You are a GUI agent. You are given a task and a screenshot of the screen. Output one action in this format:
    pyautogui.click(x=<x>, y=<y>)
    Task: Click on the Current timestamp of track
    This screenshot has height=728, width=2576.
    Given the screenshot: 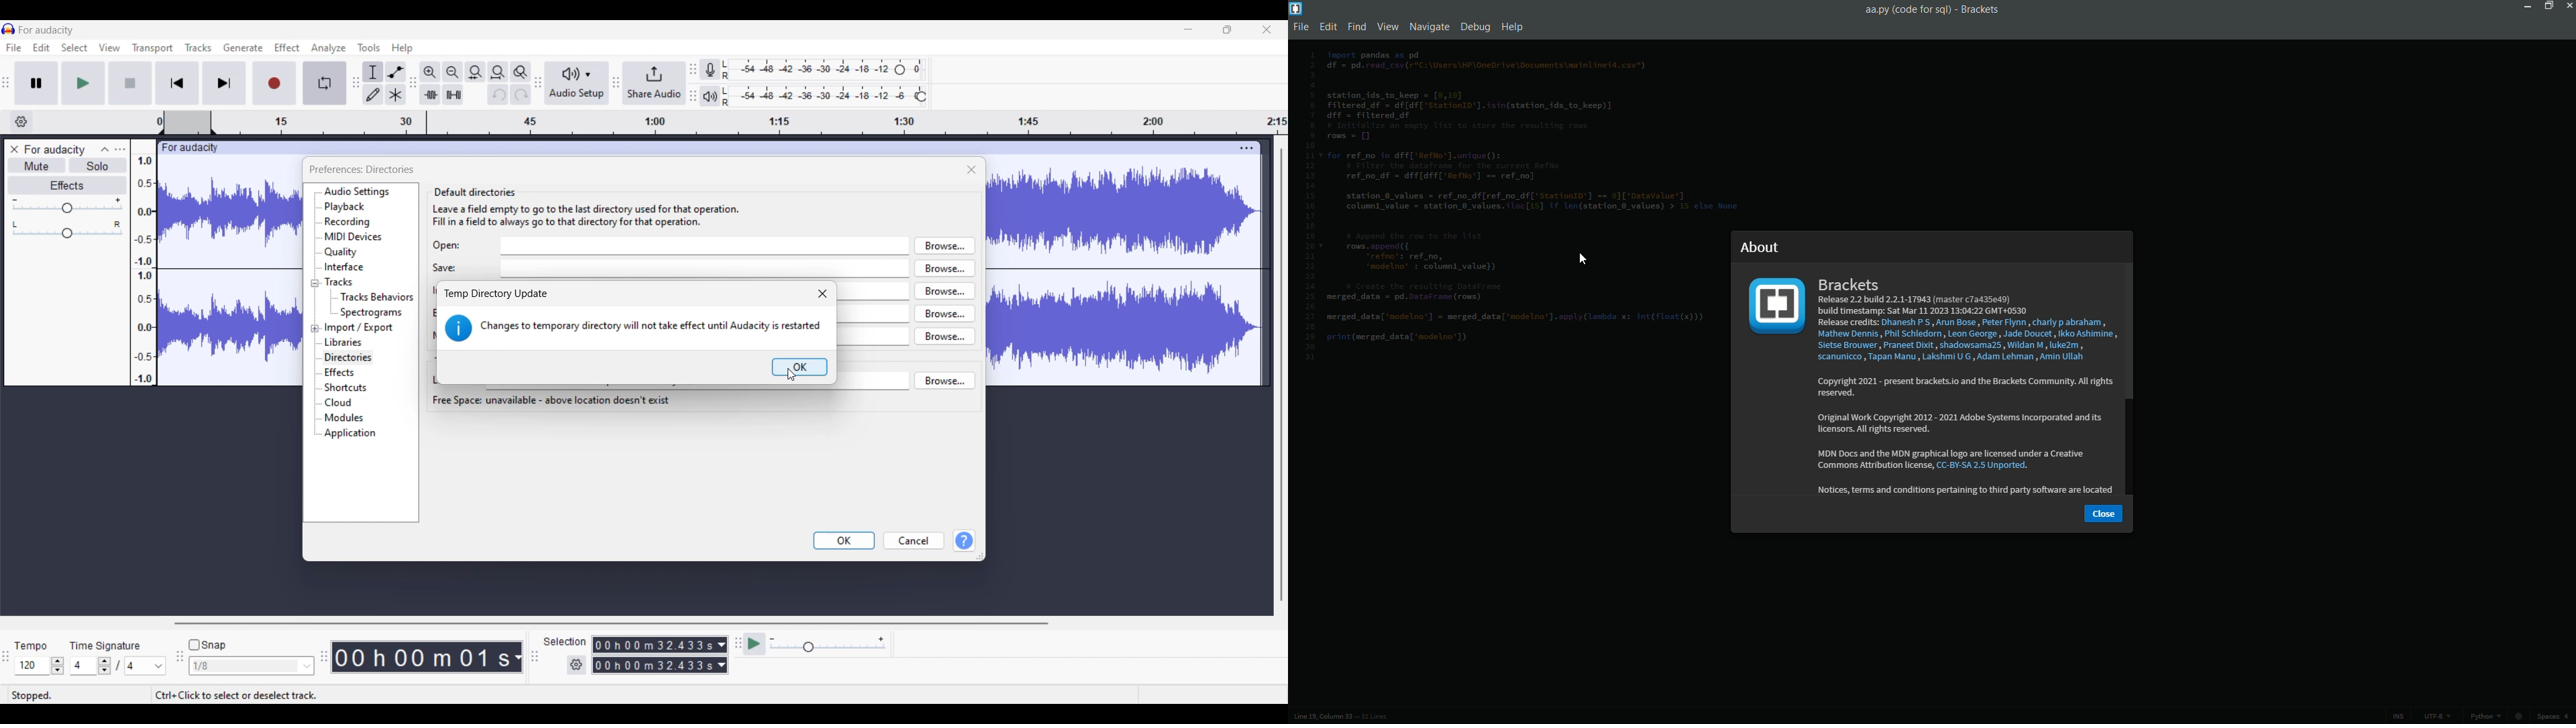 What is the action you would take?
    pyautogui.click(x=421, y=657)
    